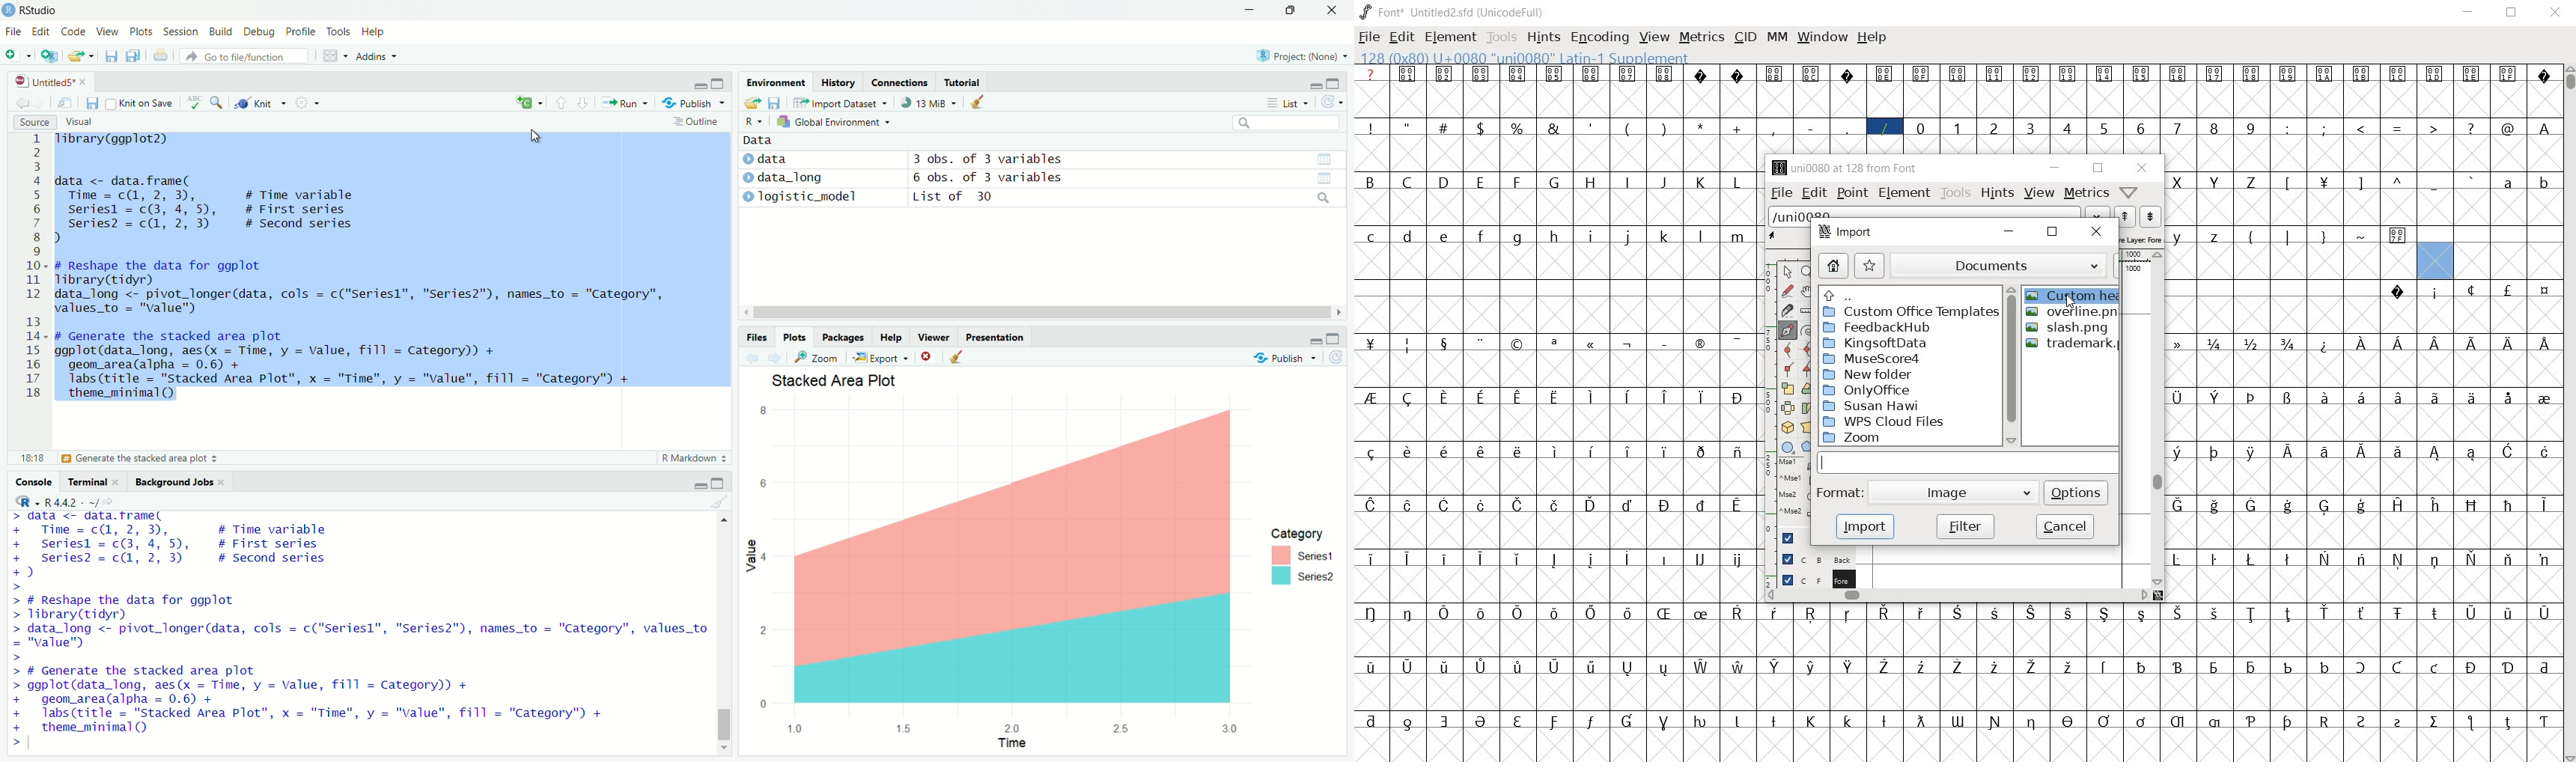 This screenshot has width=2576, height=784. I want to click on glyph, so click(1480, 451).